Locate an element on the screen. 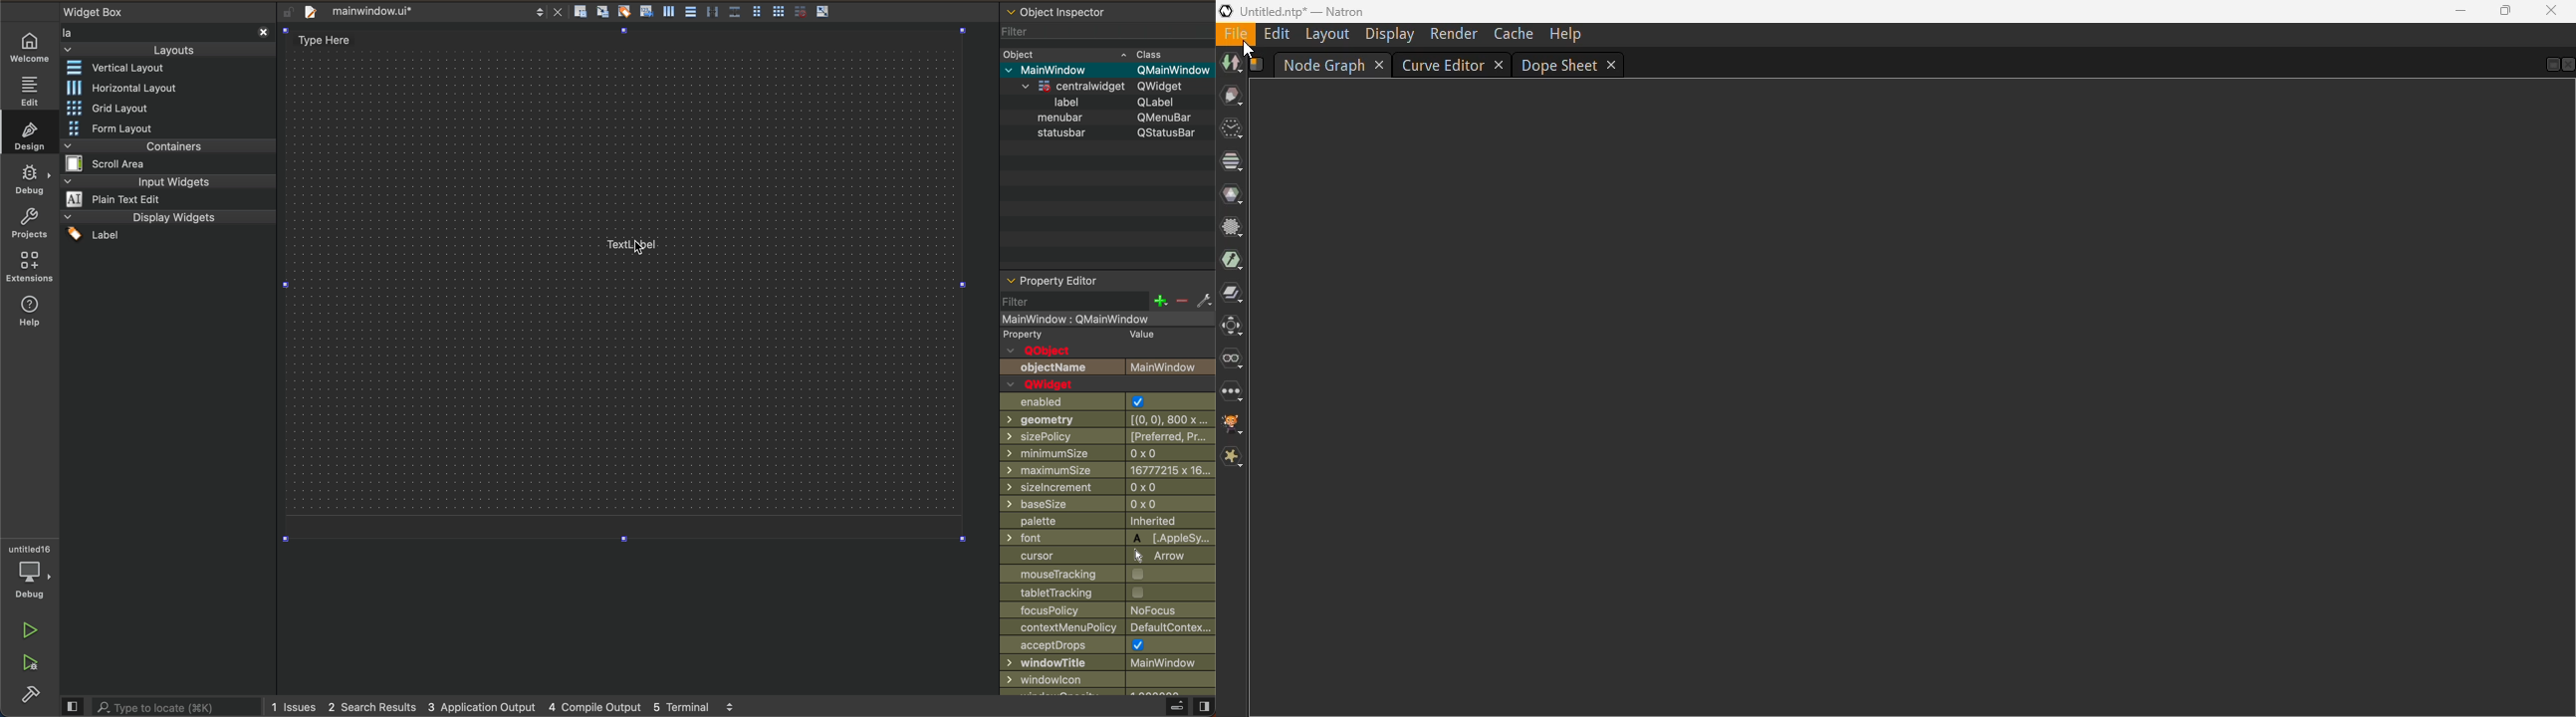 Image resolution: width=2576 pixels, height=728 pixels. form layout is located at coordinates (133, 128).